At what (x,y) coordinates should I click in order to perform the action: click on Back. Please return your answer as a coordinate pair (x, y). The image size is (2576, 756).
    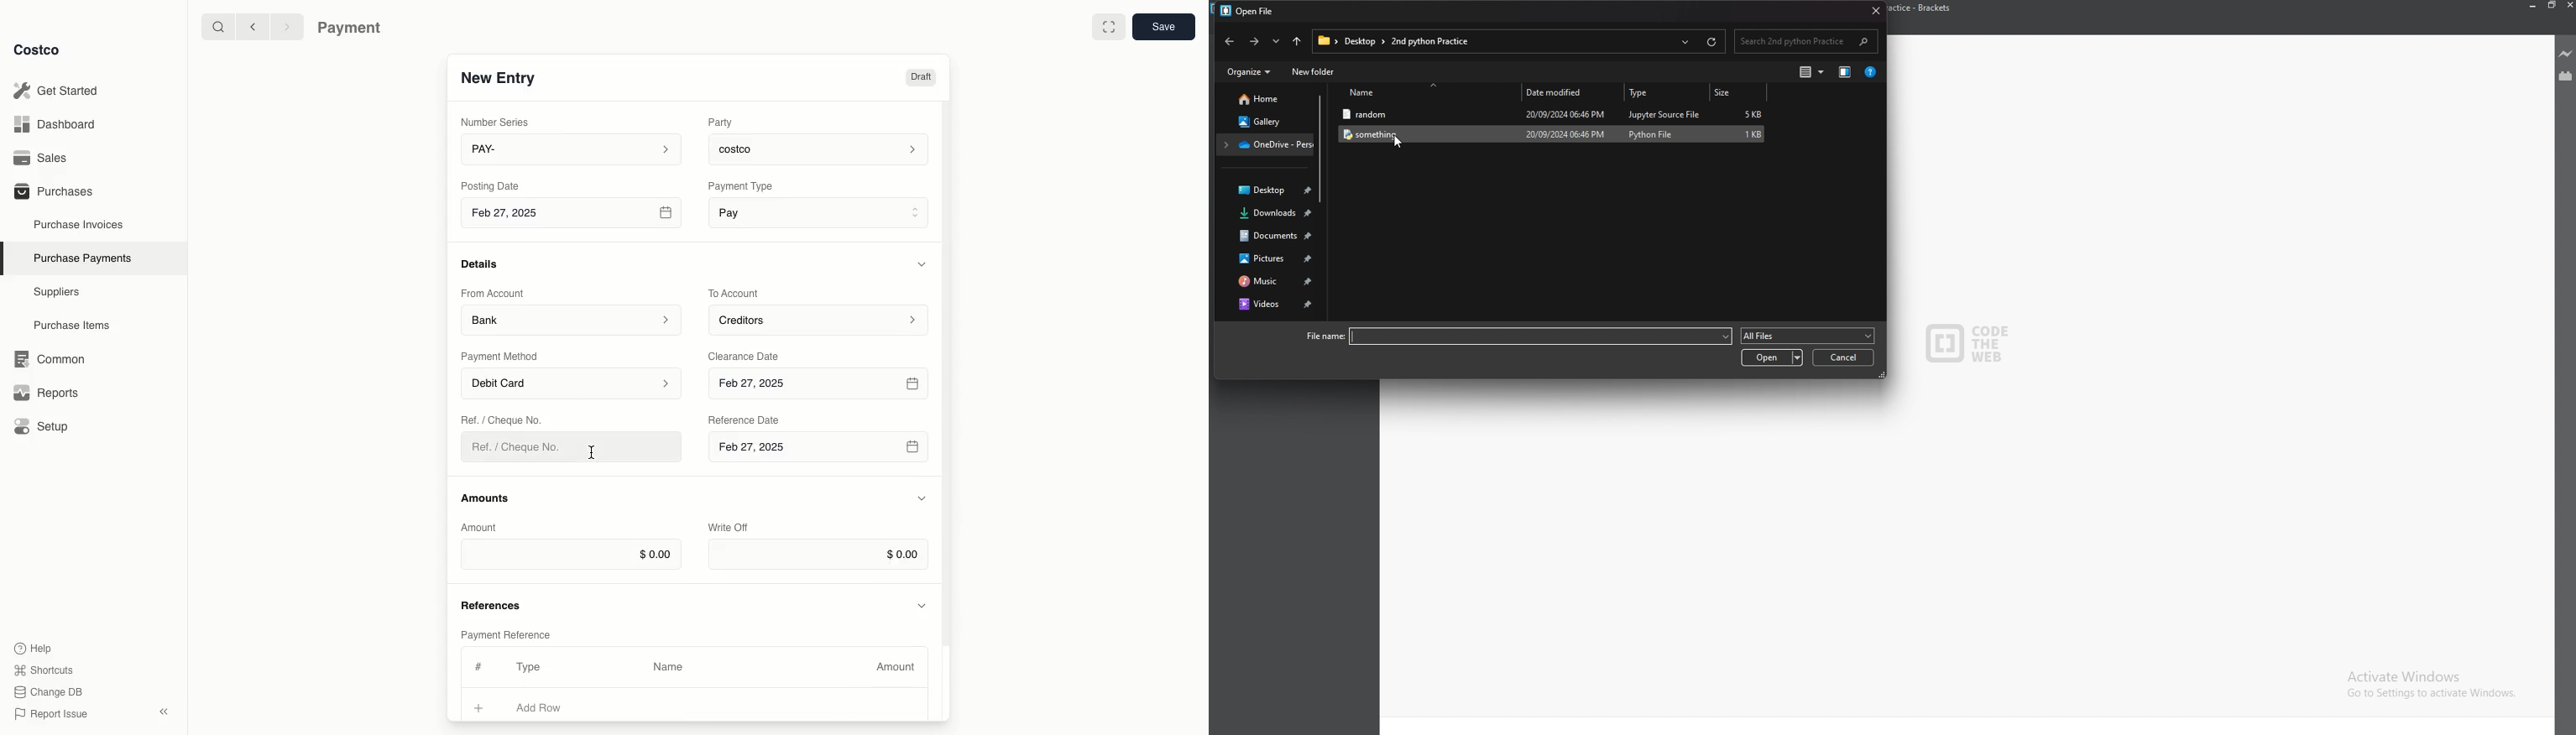
    Looking at the image, I should click on (253, 26).